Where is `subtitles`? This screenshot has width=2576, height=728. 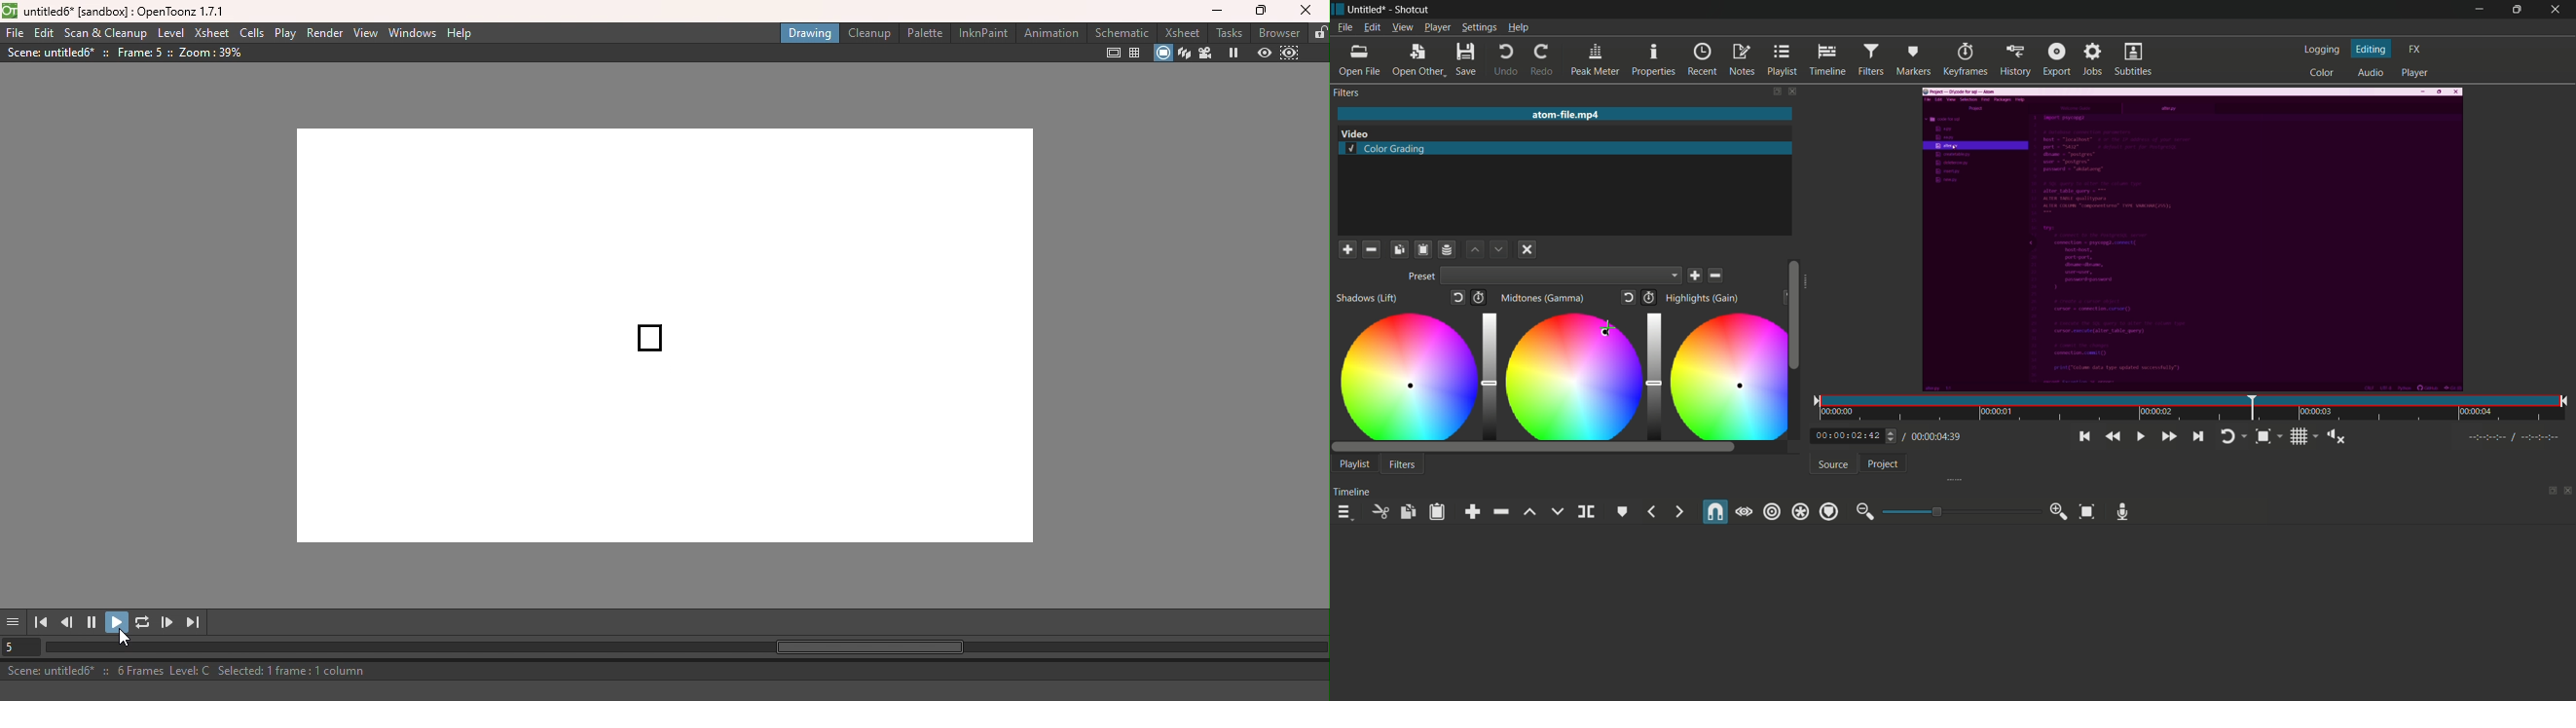
subtitles is located at coordinates (2133, 59).